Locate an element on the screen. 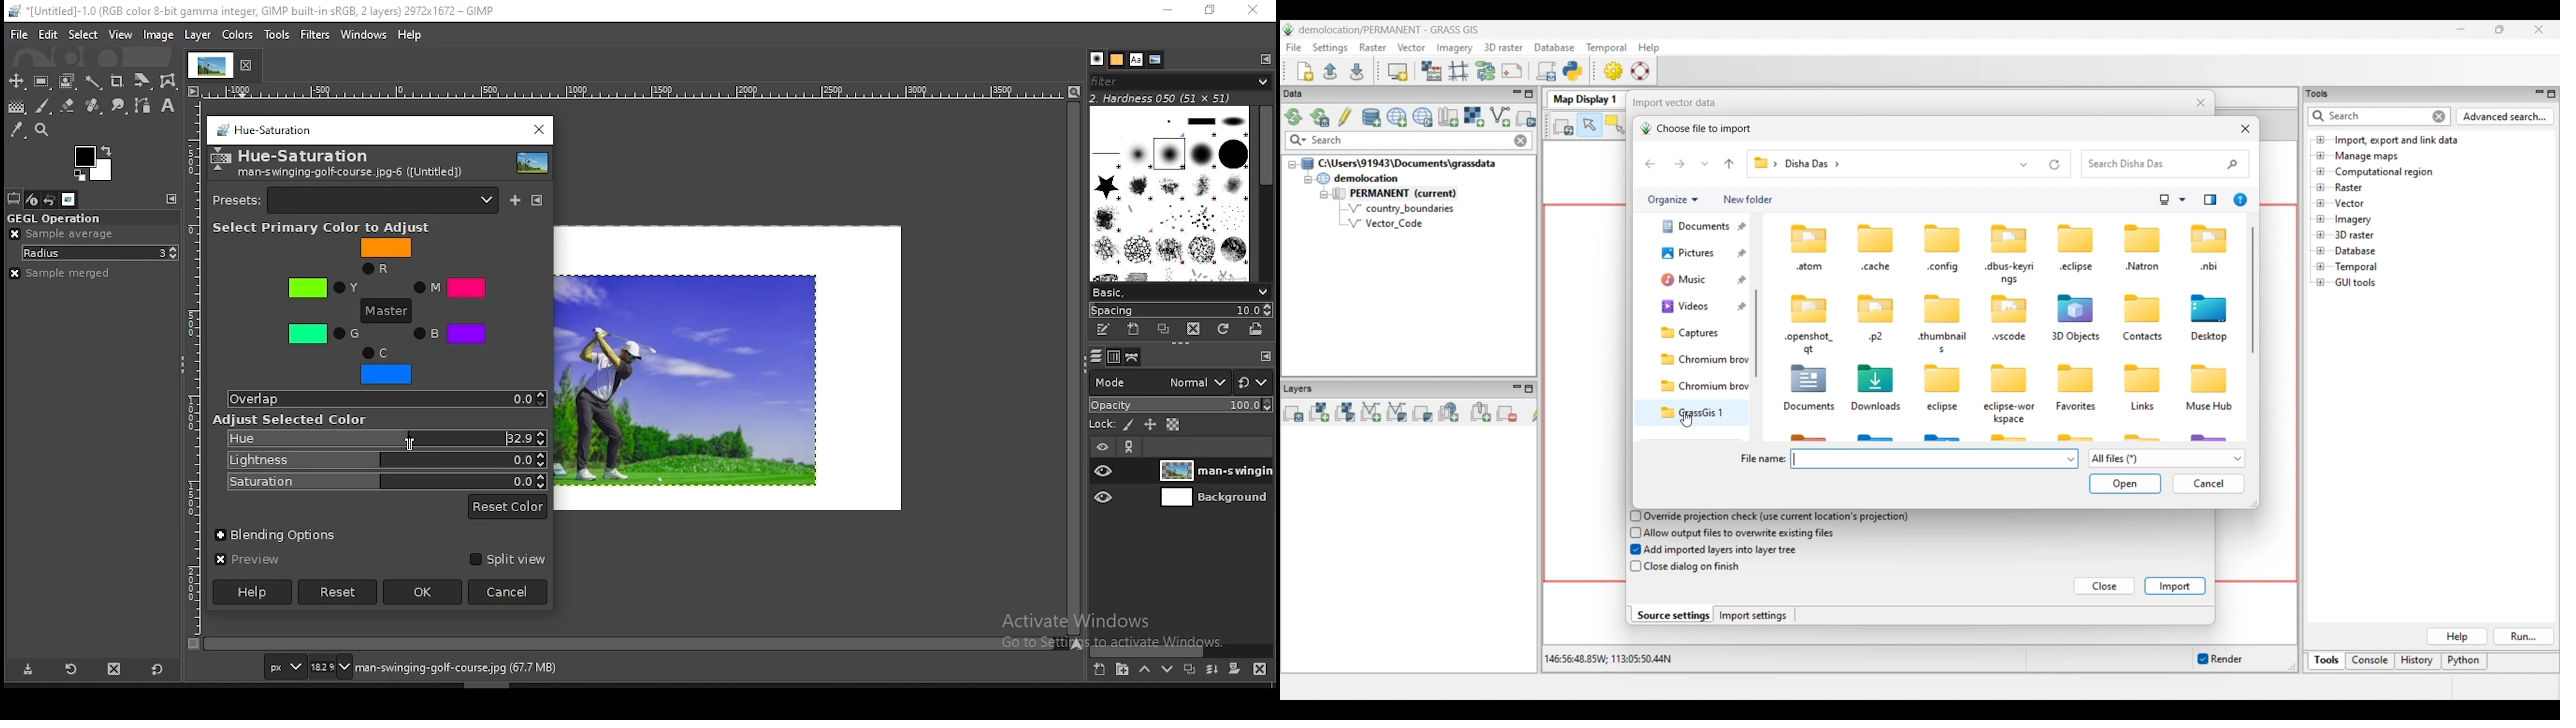  configure is located at coordinates (537, 201).